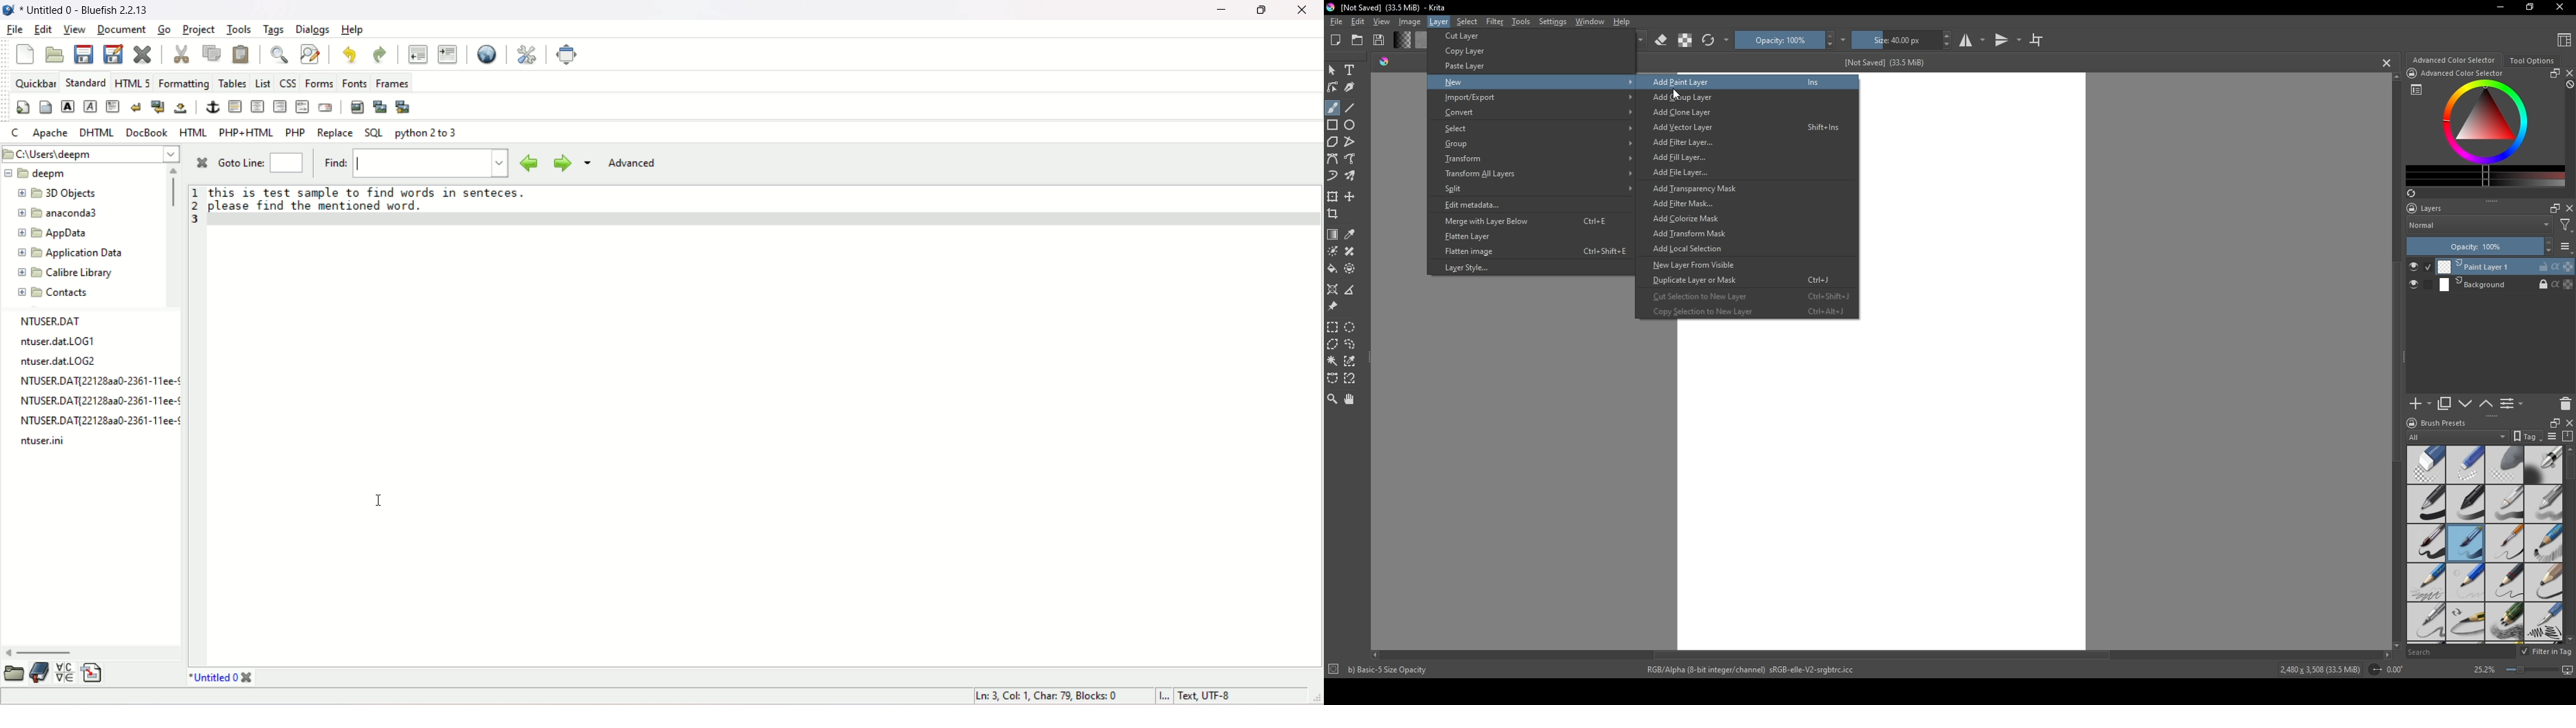  Describe the element at coordinates (2569, 436) in the screenshot. I see `compress` at that location.